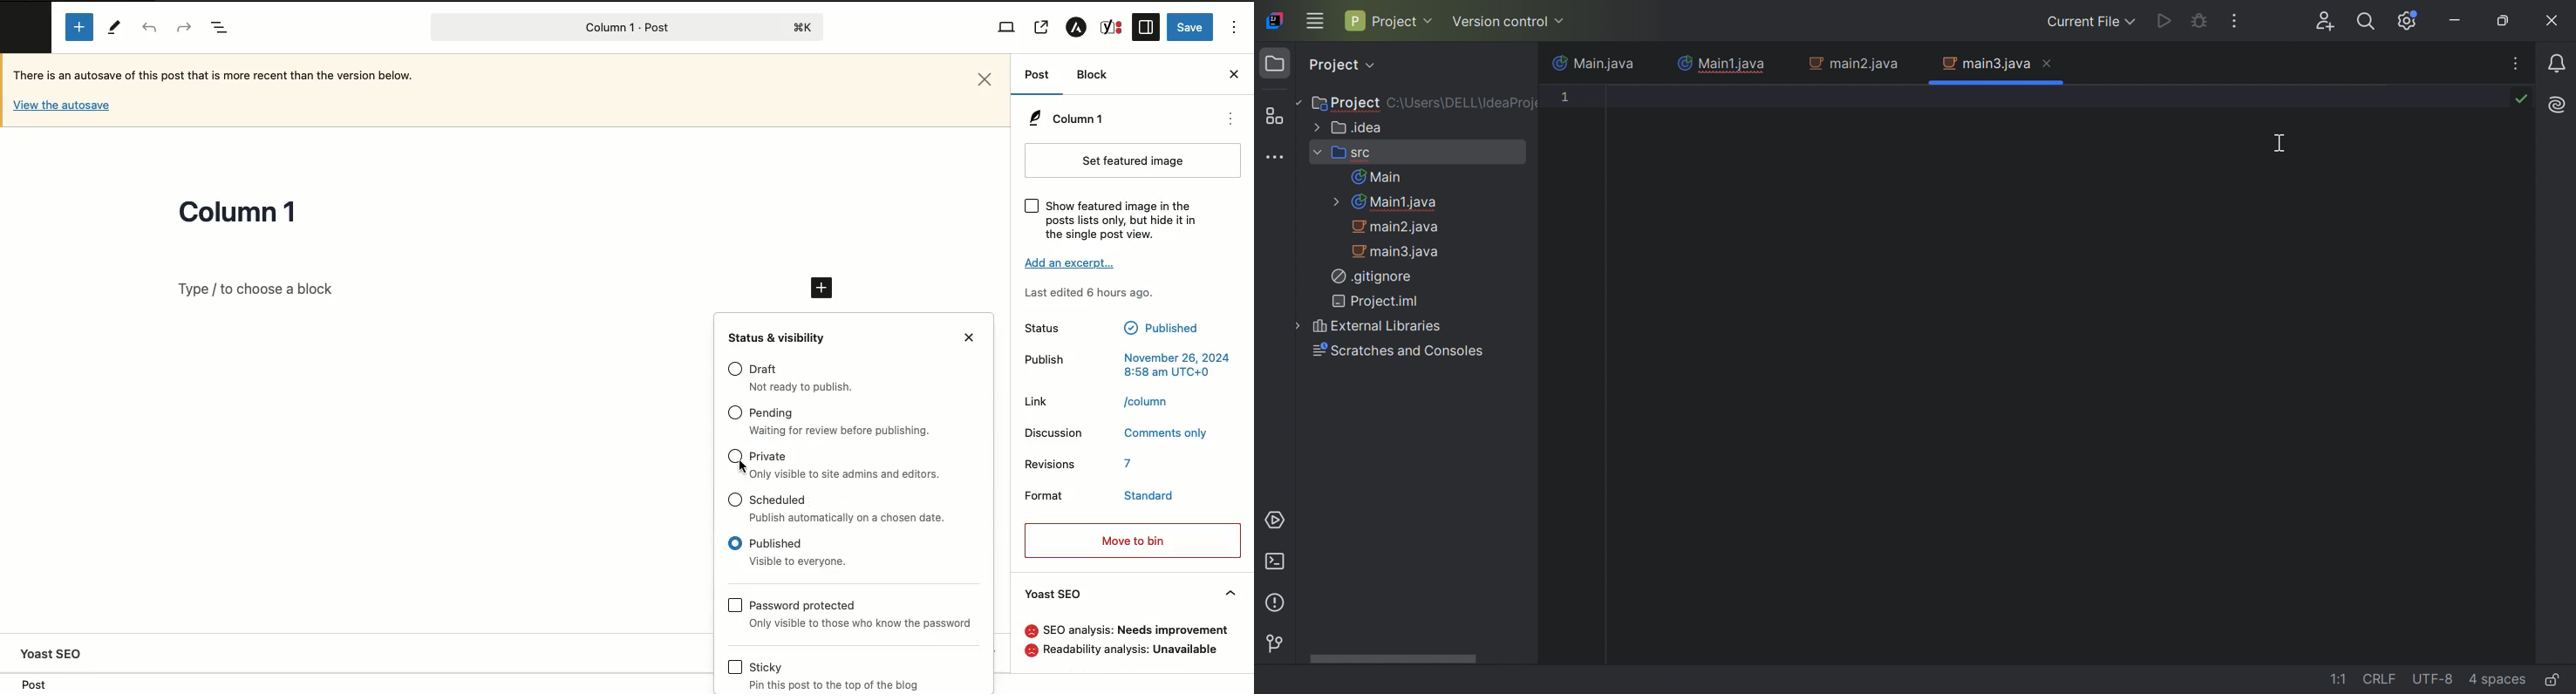 The image size is (2576, 700). Describe the element at coordinates (1030, 631) in the screenshot. I see `emoji` at that location.